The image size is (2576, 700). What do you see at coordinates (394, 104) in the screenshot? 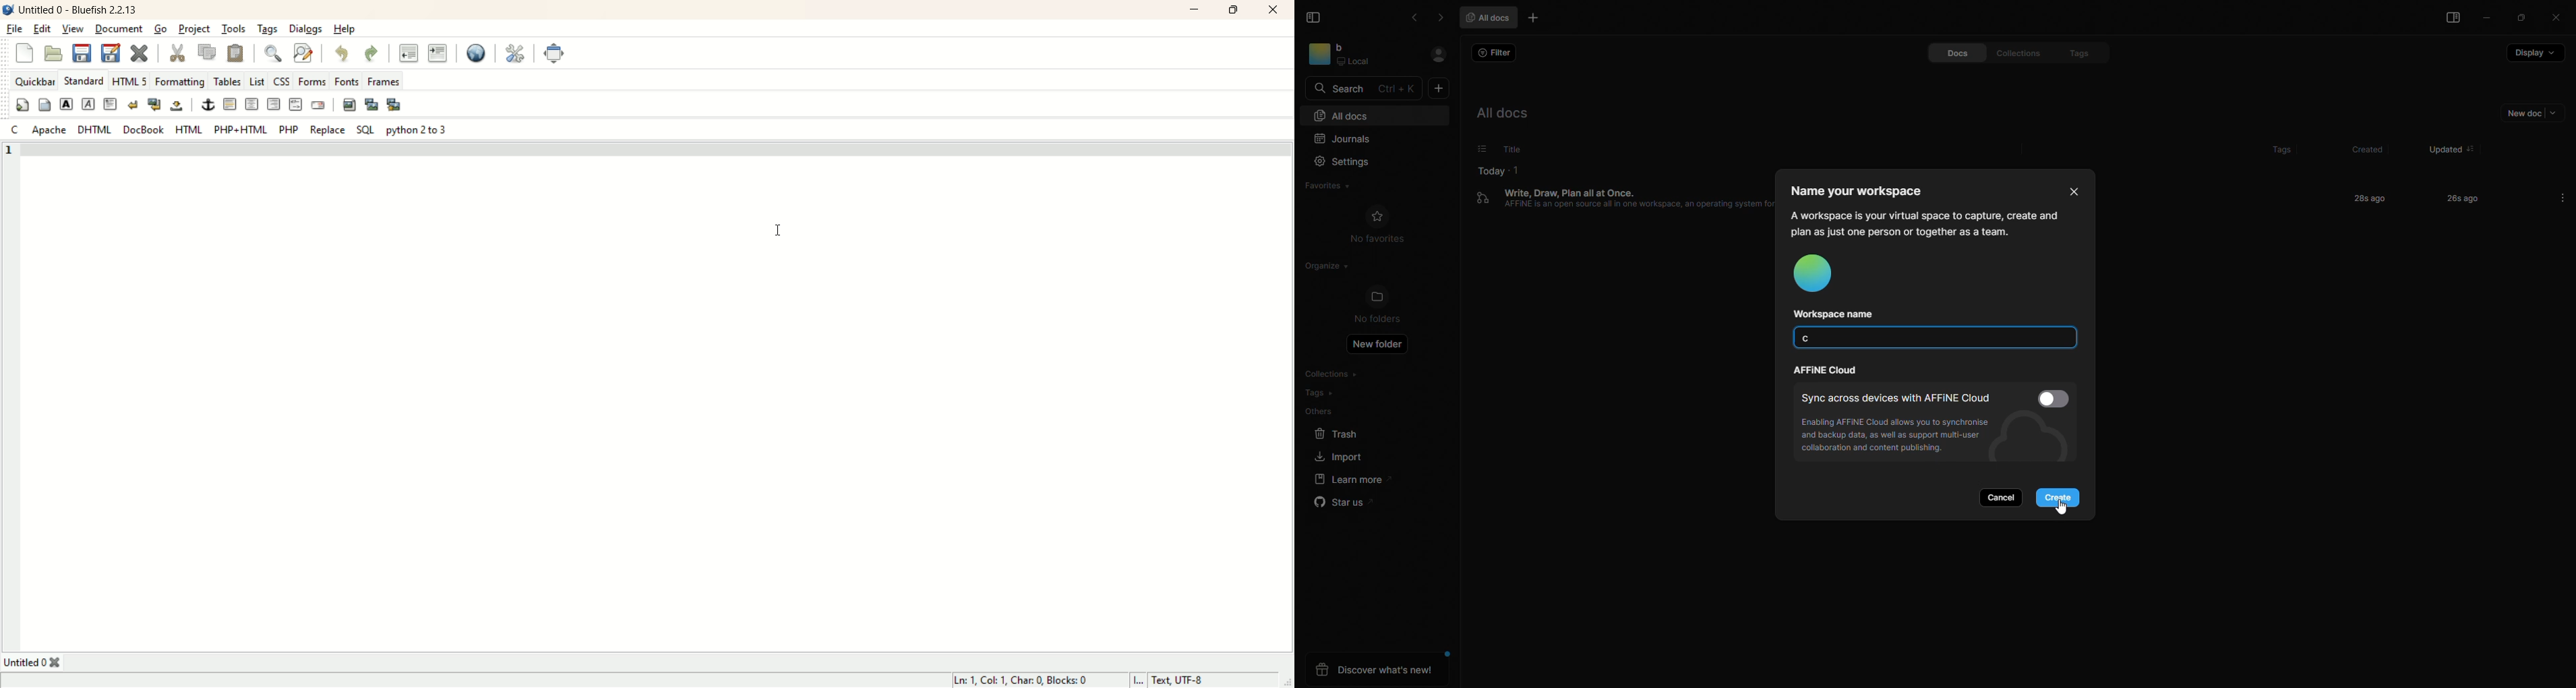
I see `multi thumbnail` at bounding box center [394, 104].